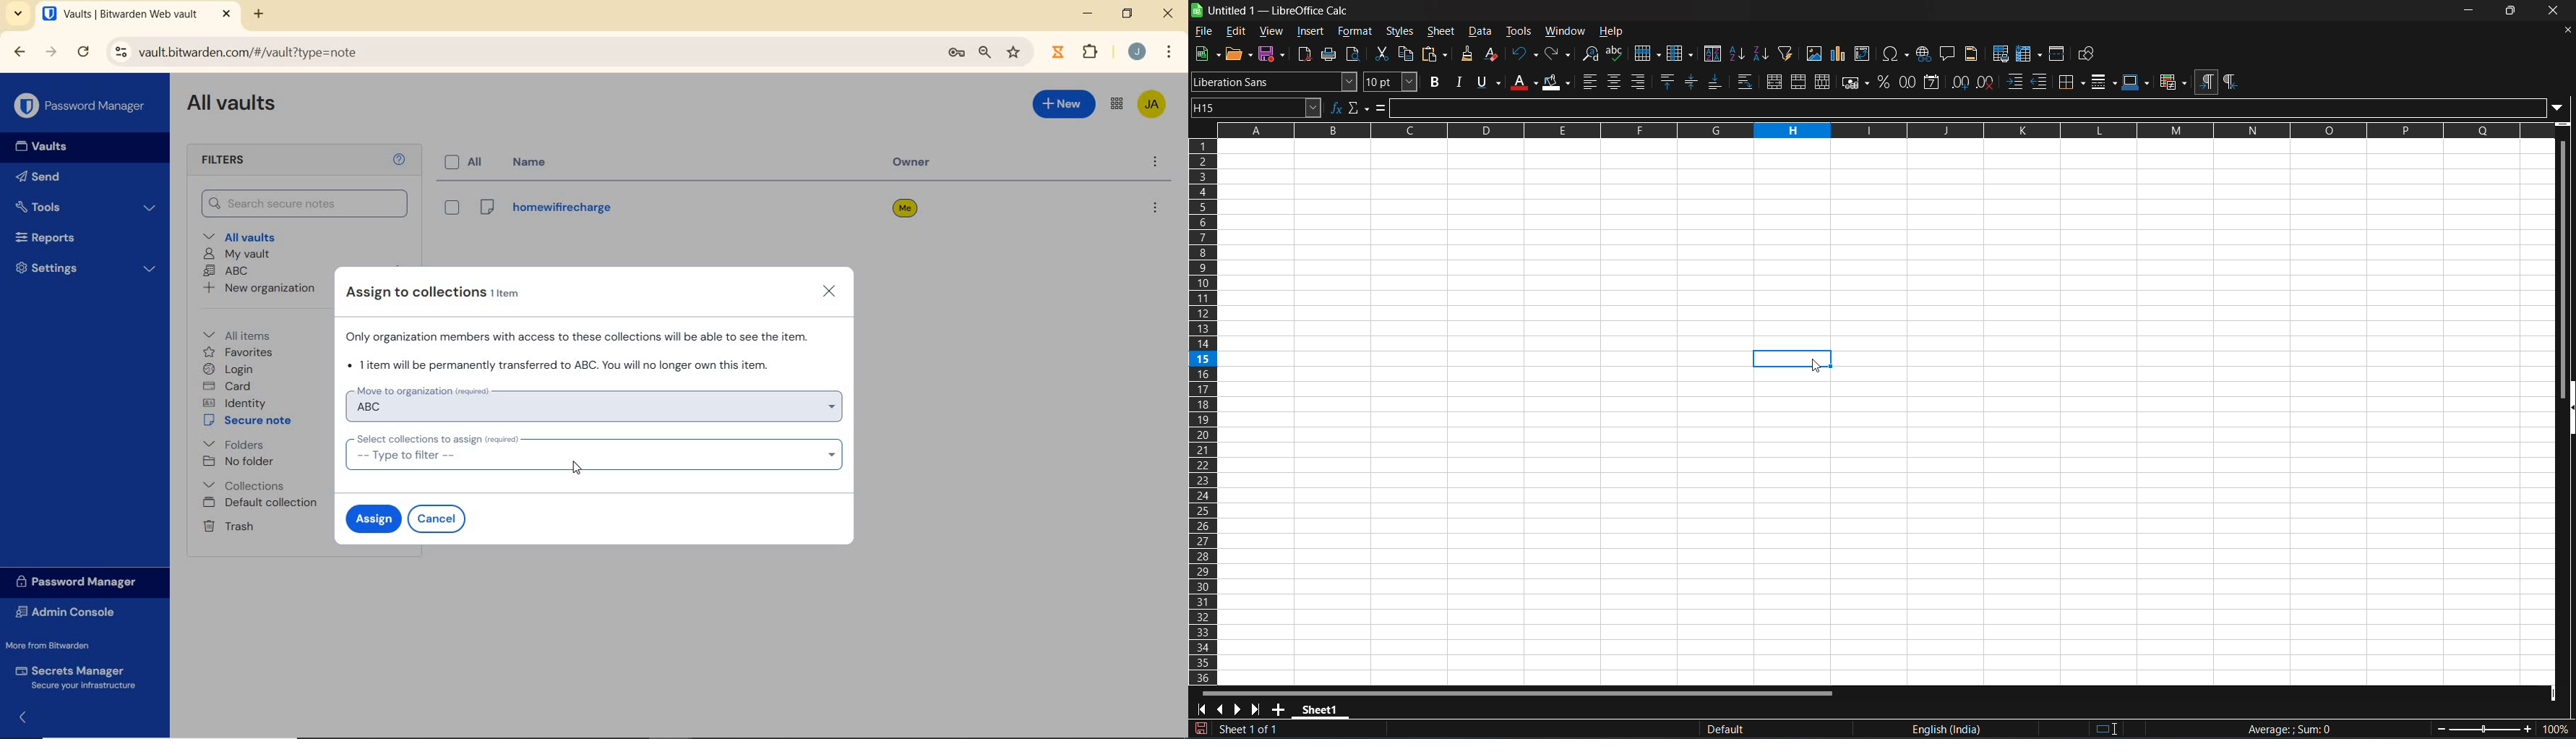 The image size is (2576, 756). What do you see at coordinates (1270, 31) in the screenshot?
I see `view` at bounding box center [1270, 31].